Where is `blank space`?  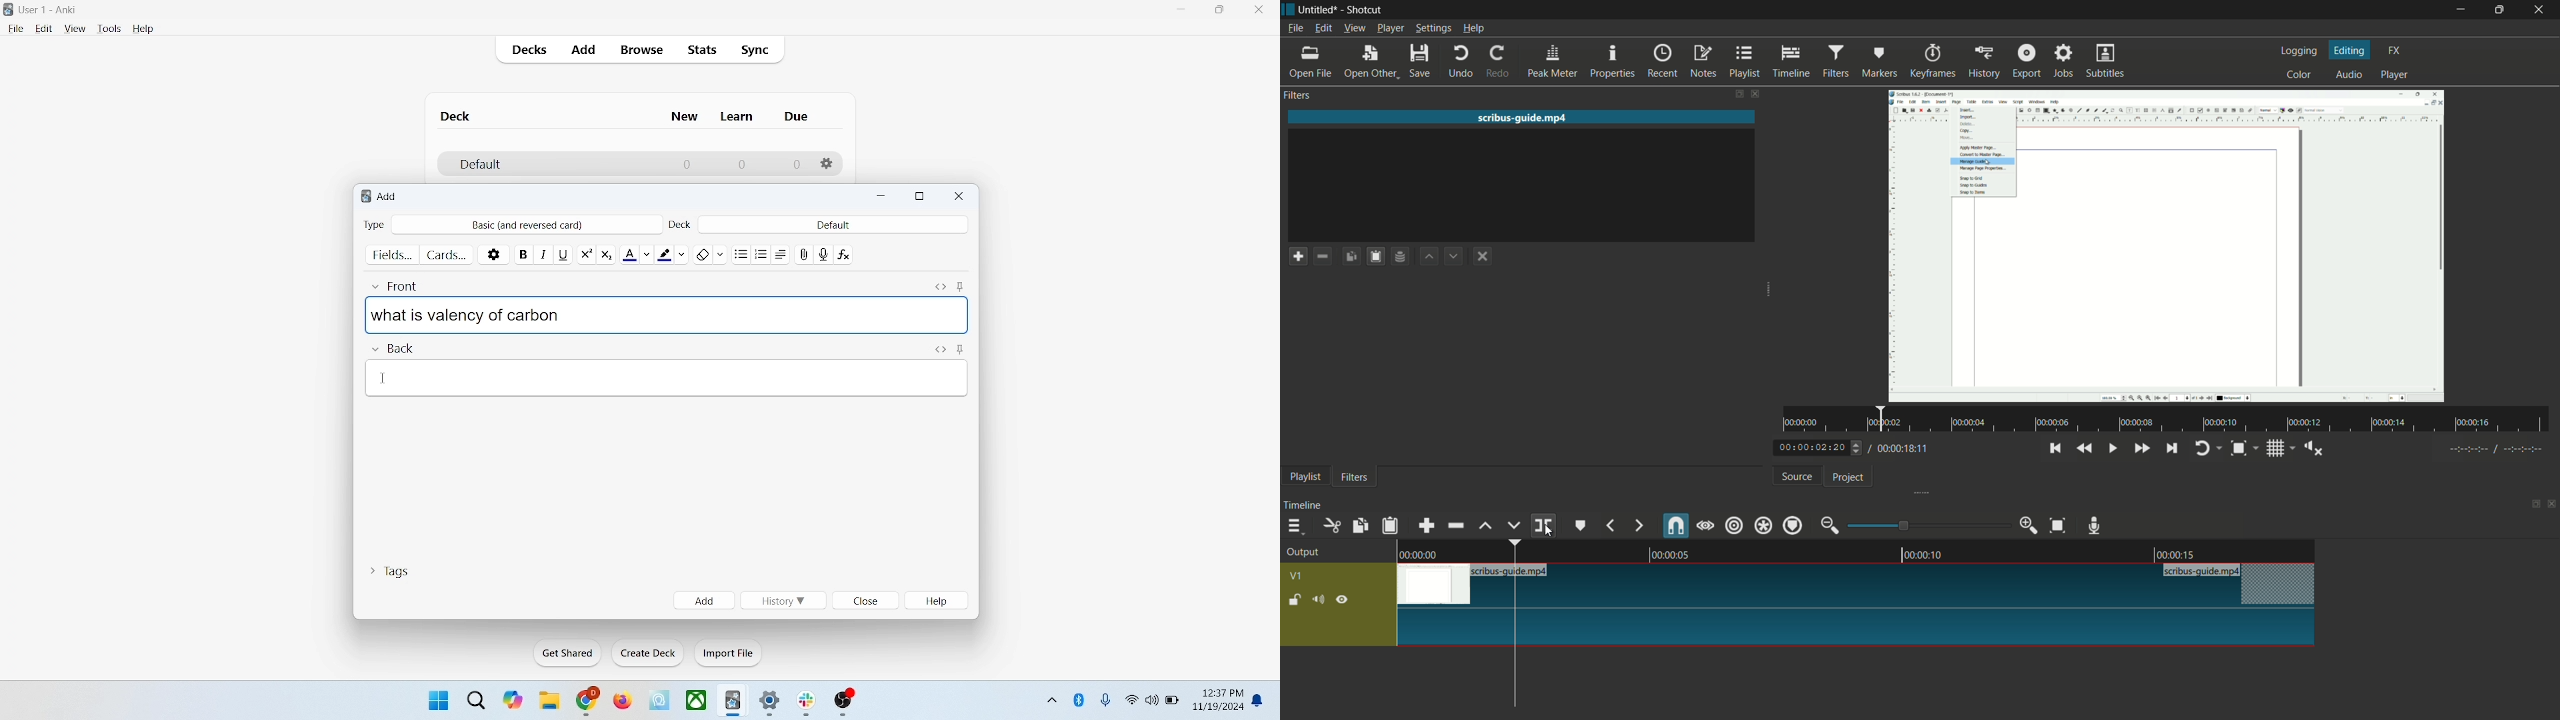 blank space is located at coordinates (668, 377).